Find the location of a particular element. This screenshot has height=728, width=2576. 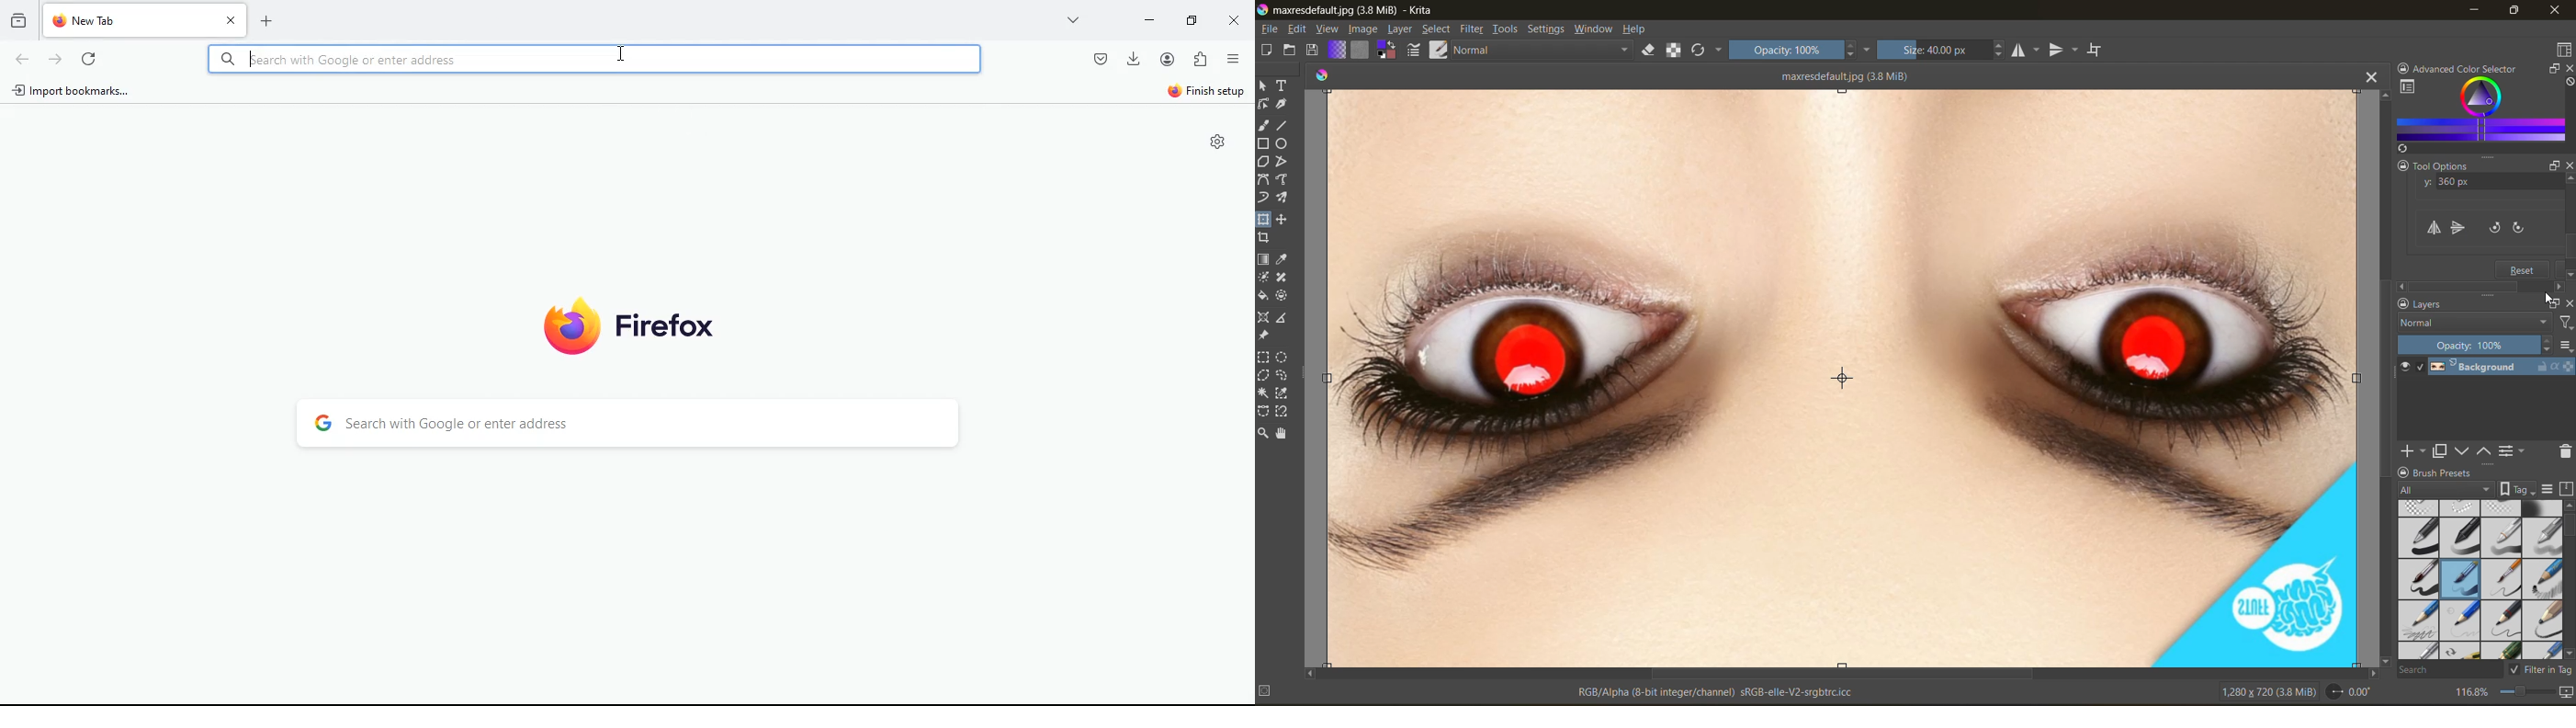

app name and file name is located at coordinates (1350, 11).